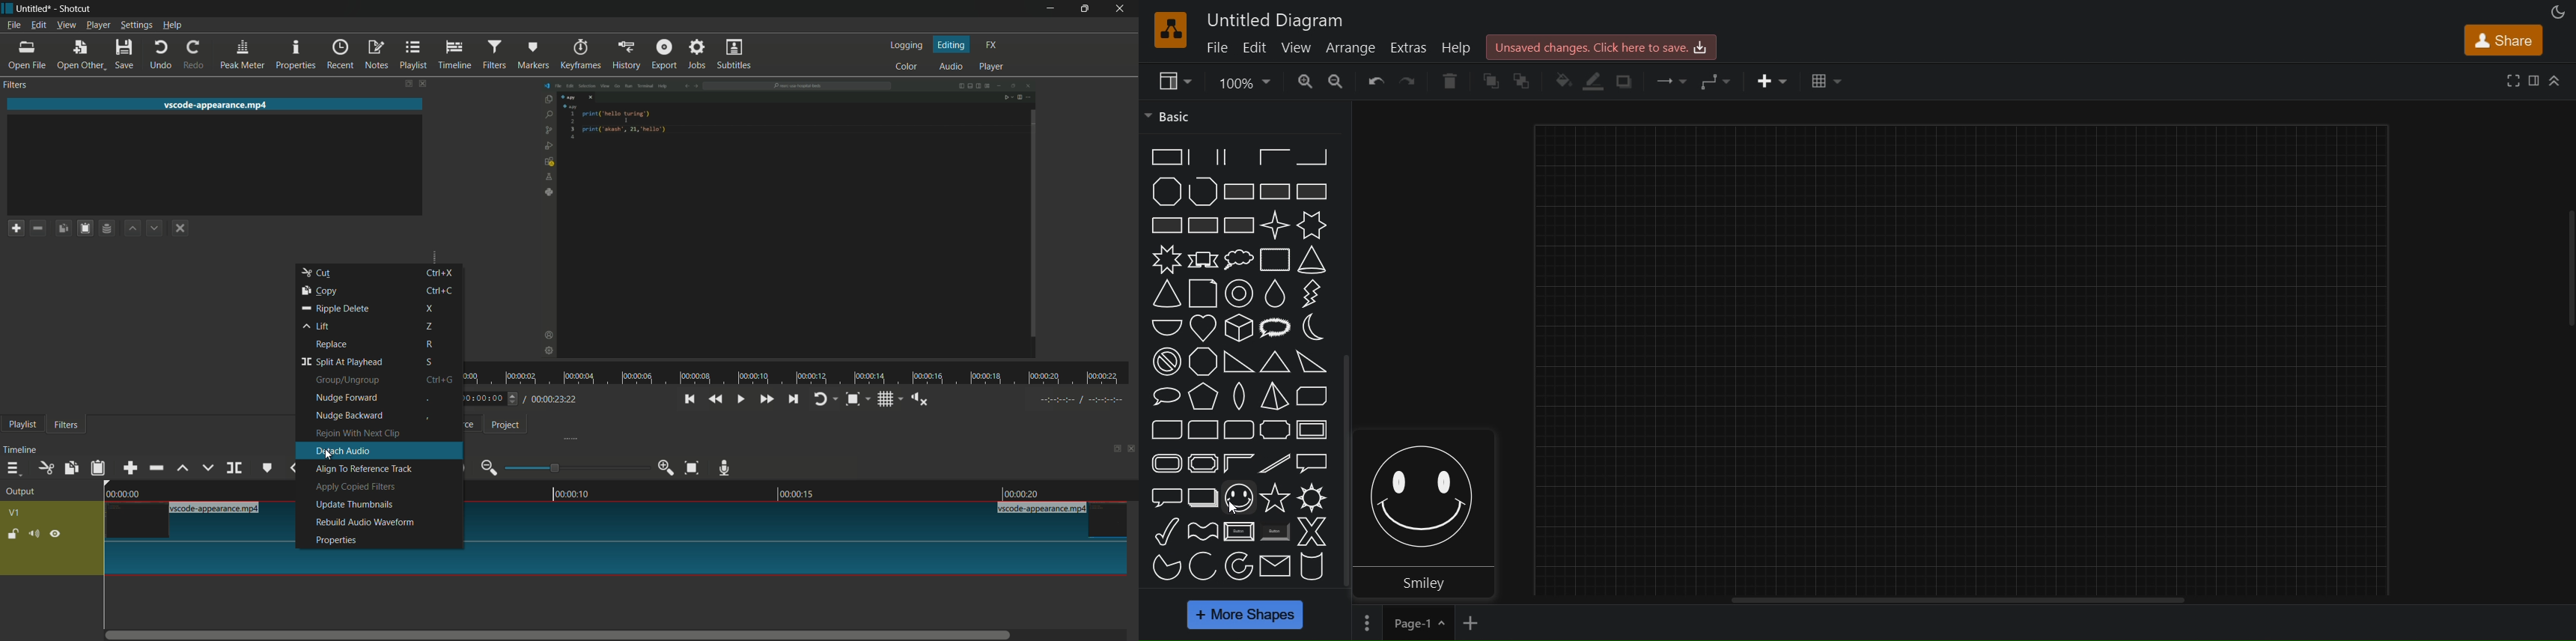 The width and height of the screenshot is (2576, 644). Describe the element at coordinates (1527, 81) in the screenshot. I see `to back` at that location.